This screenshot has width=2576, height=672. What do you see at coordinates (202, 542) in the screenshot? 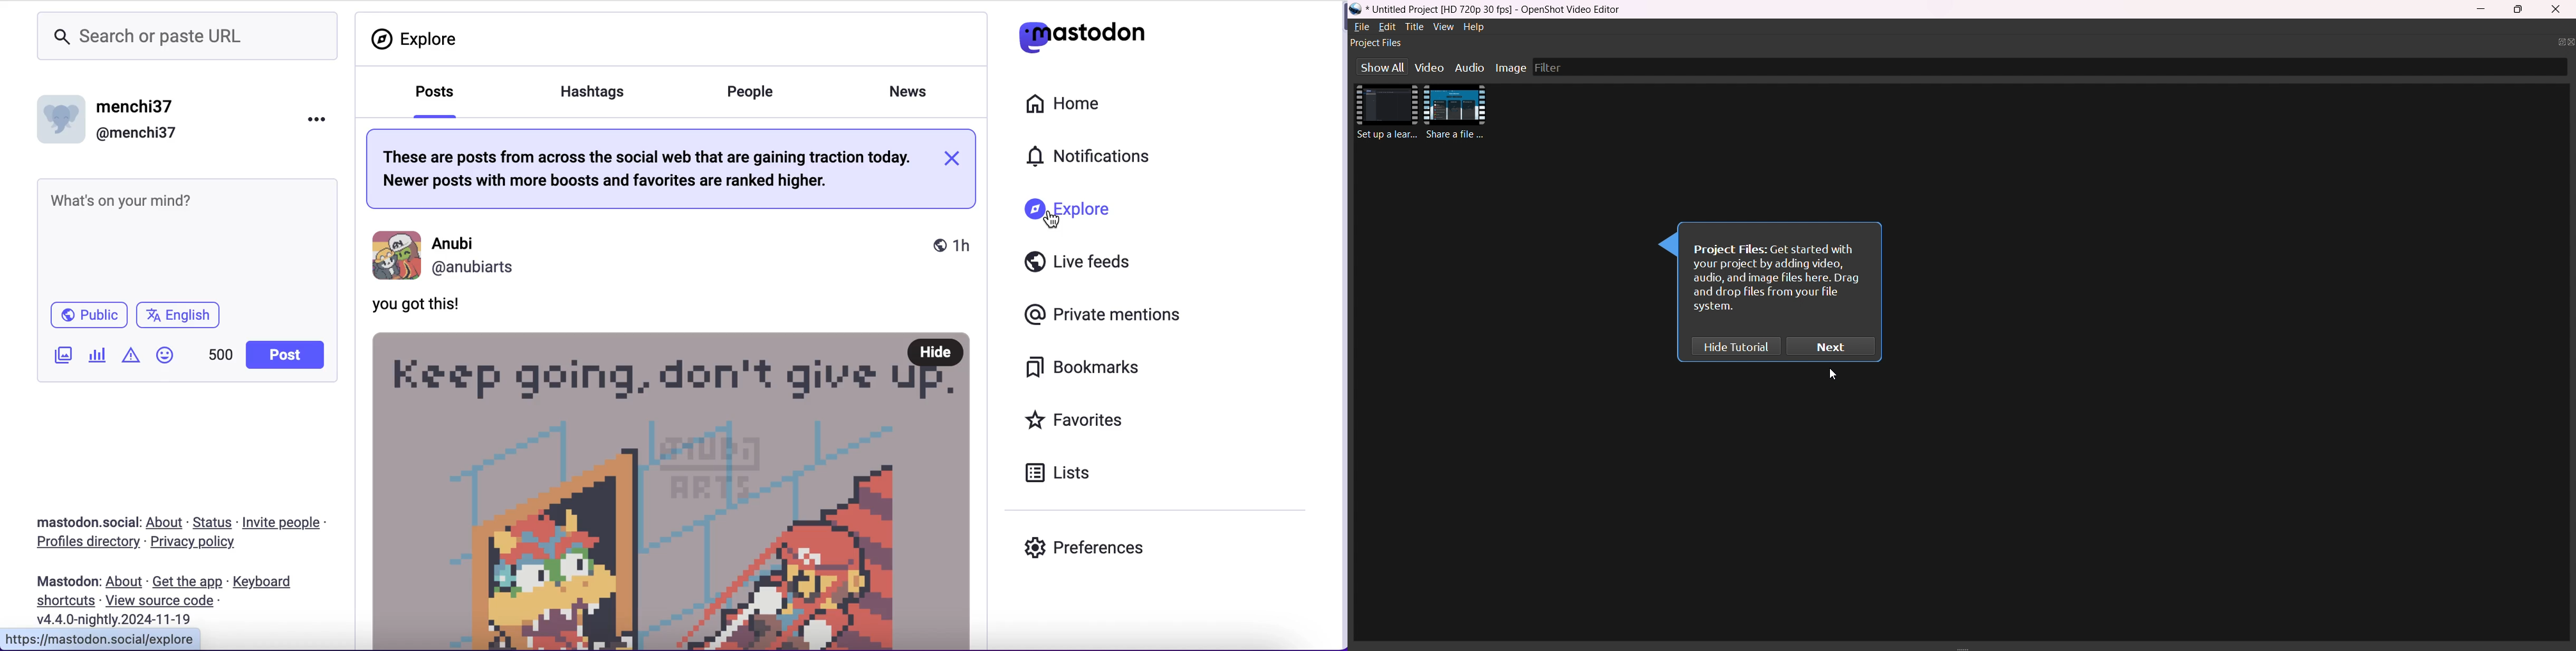
I see `privacy policy` at bounding box center [202, 542].